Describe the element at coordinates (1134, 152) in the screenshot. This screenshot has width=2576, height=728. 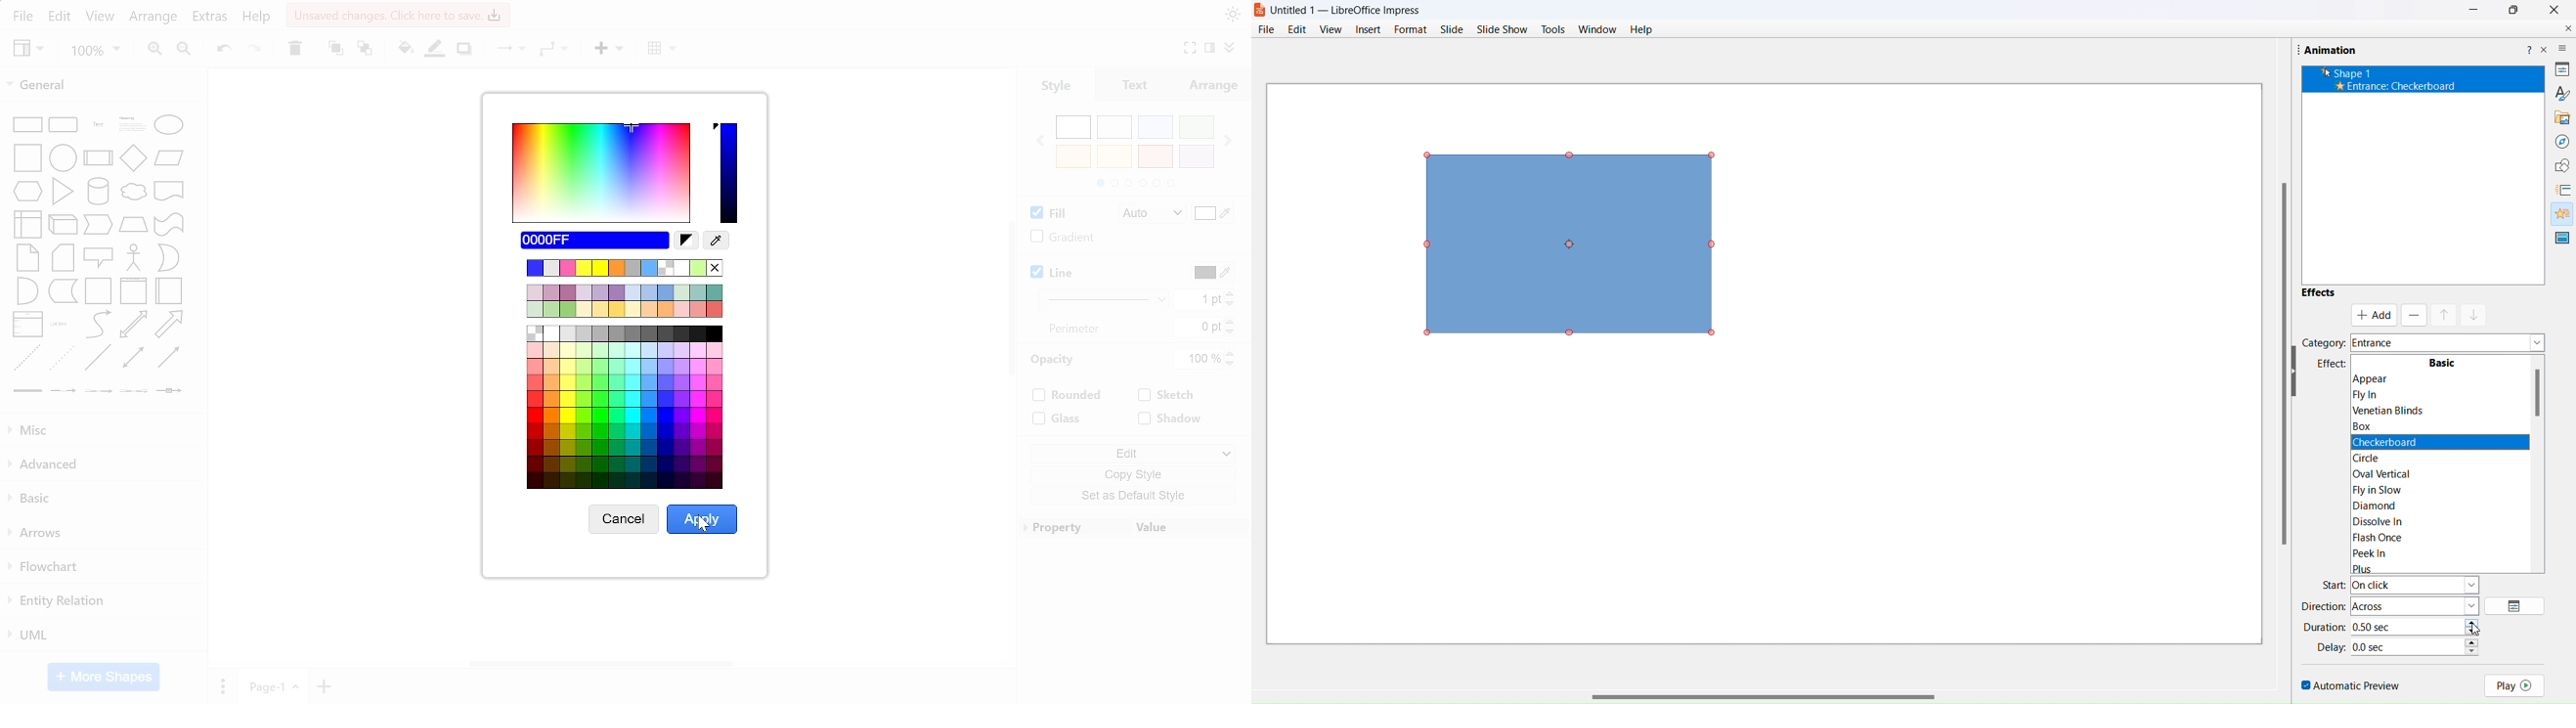
I see `colors` at that location.